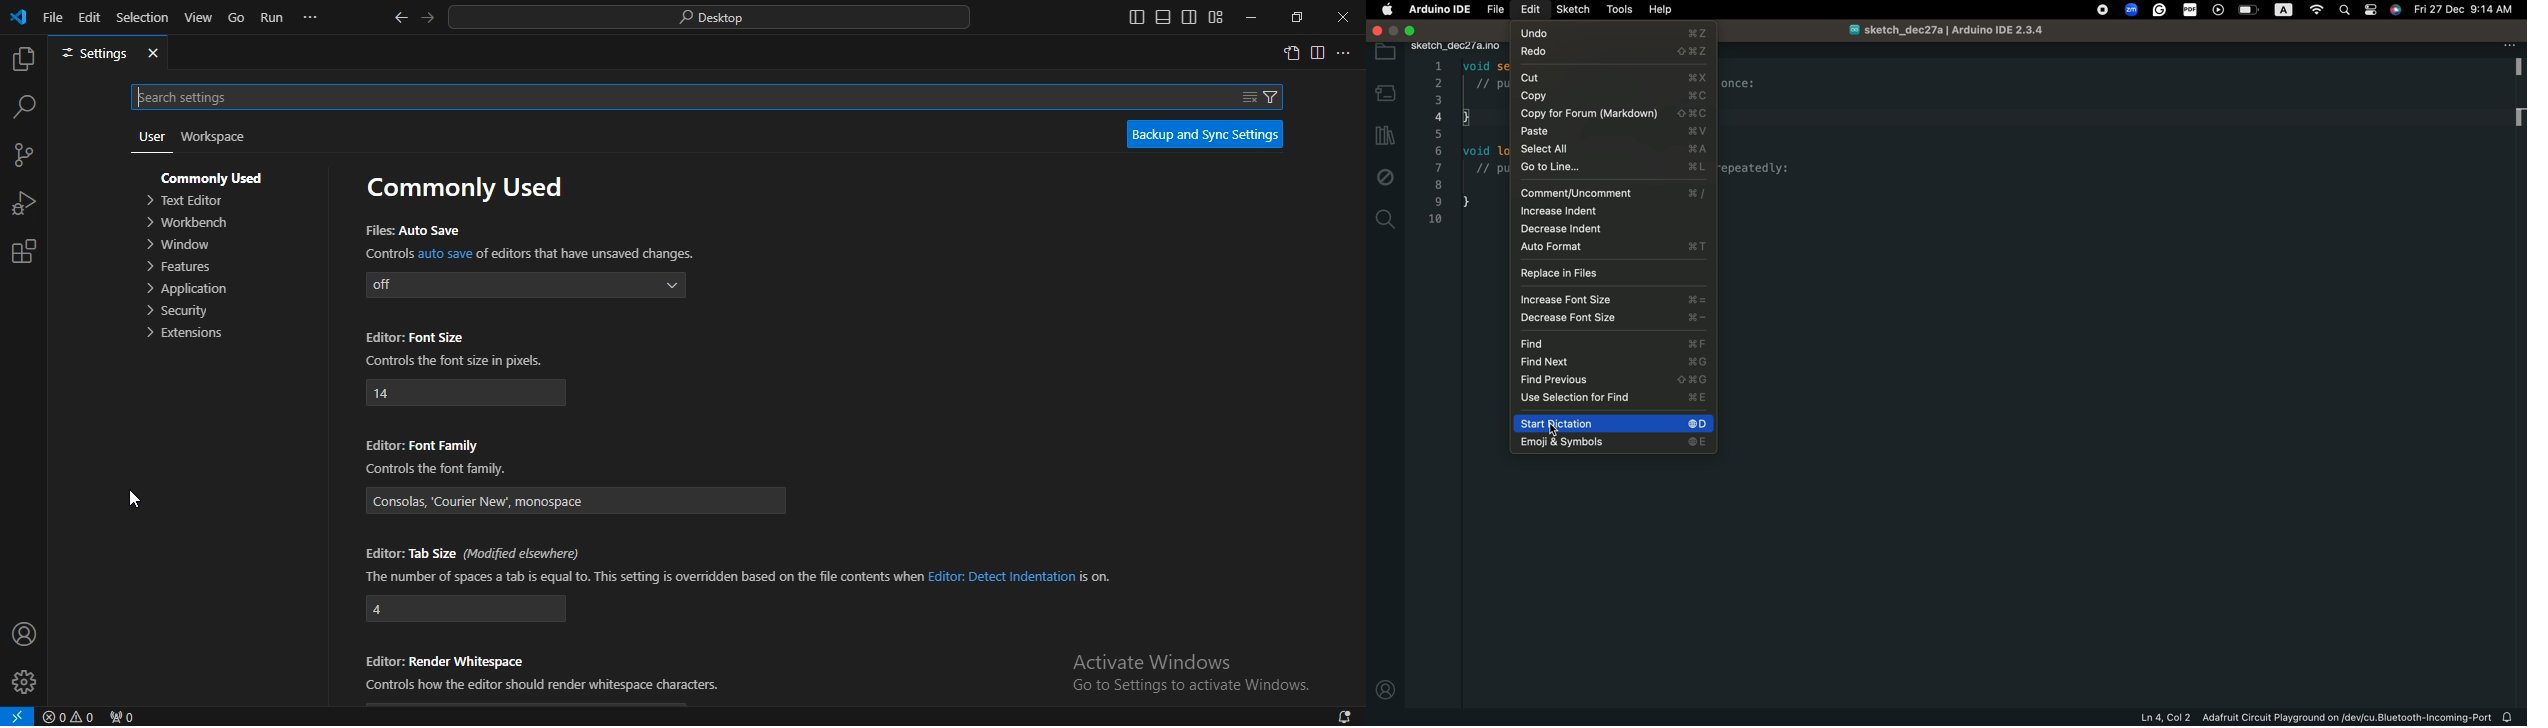 The width and height of the screenshot is (2548, 728). I want to click on start diction, so click(1614, 422).